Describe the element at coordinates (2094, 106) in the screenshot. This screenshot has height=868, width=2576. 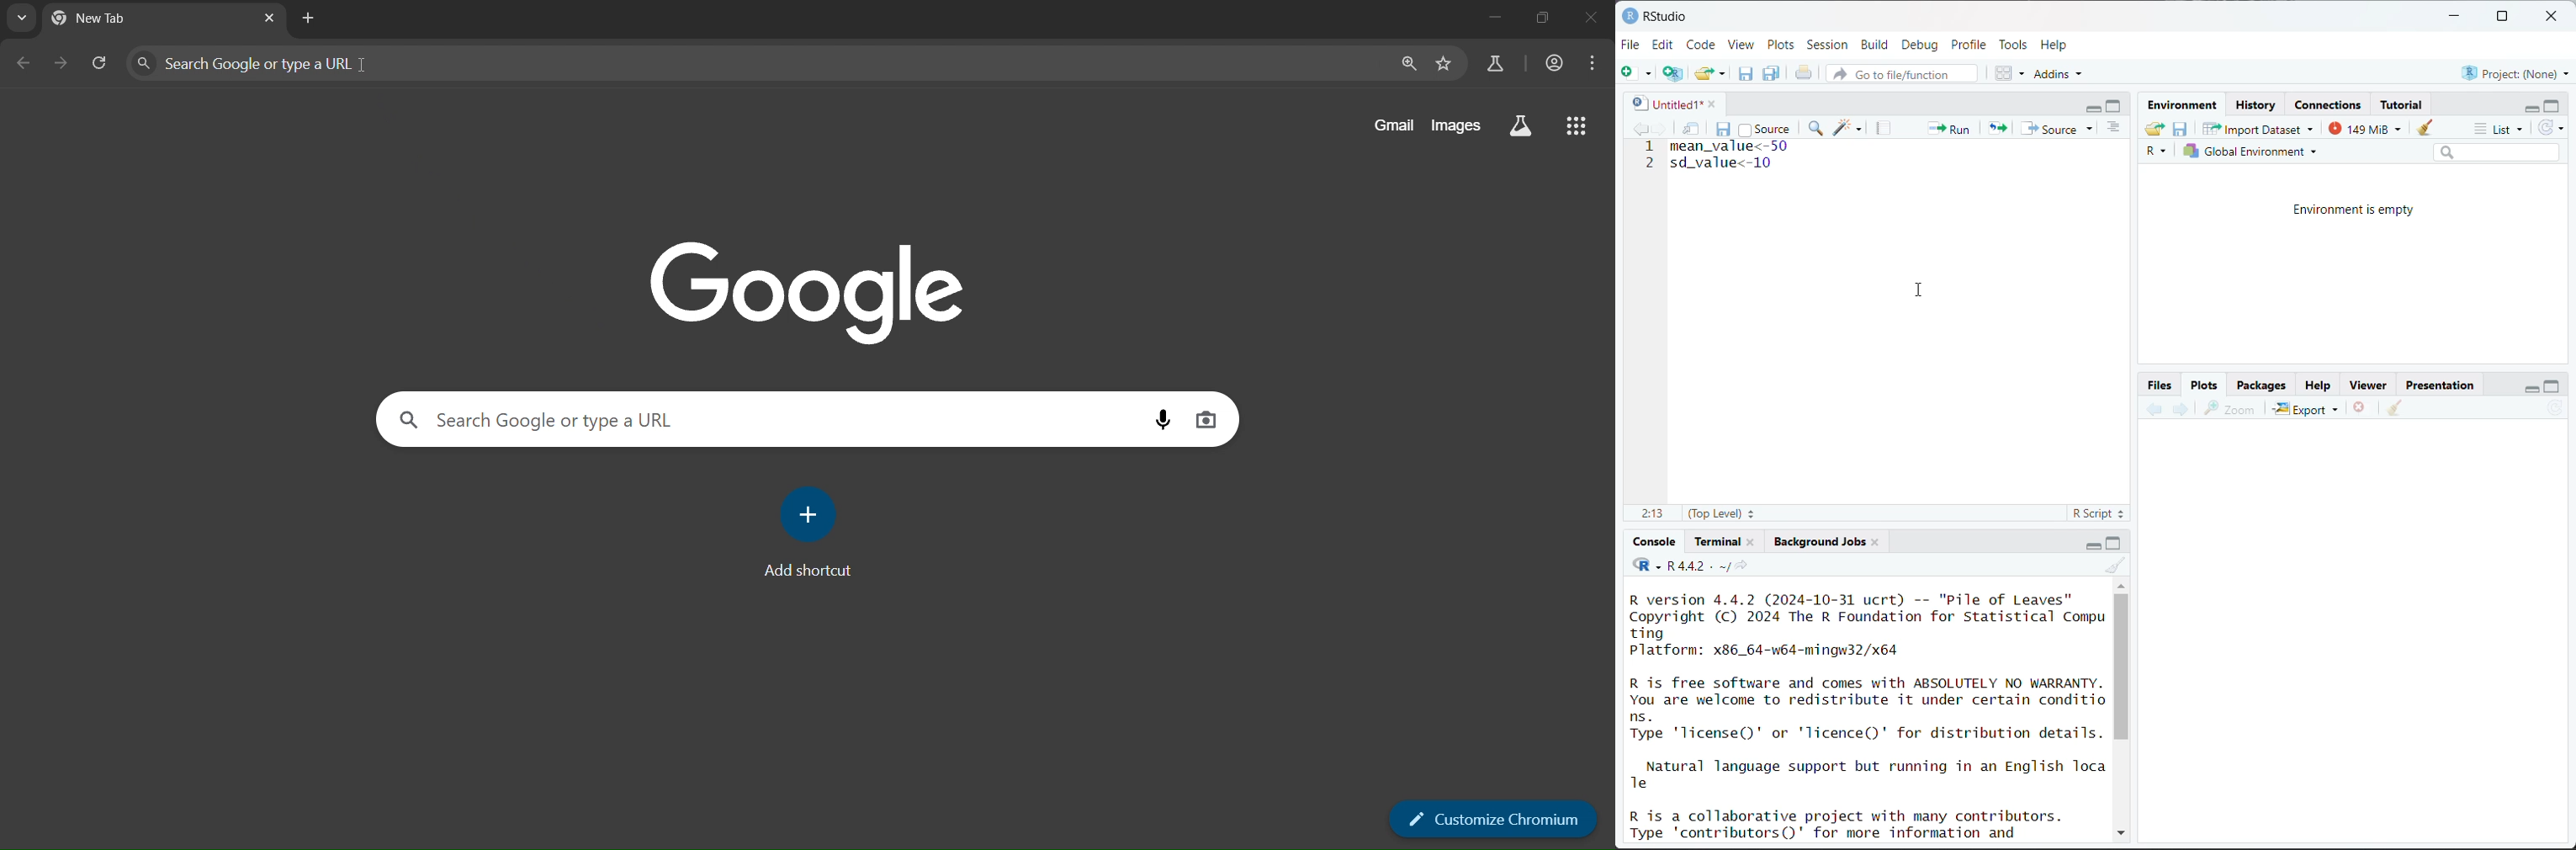
I see `minimize` at that location.